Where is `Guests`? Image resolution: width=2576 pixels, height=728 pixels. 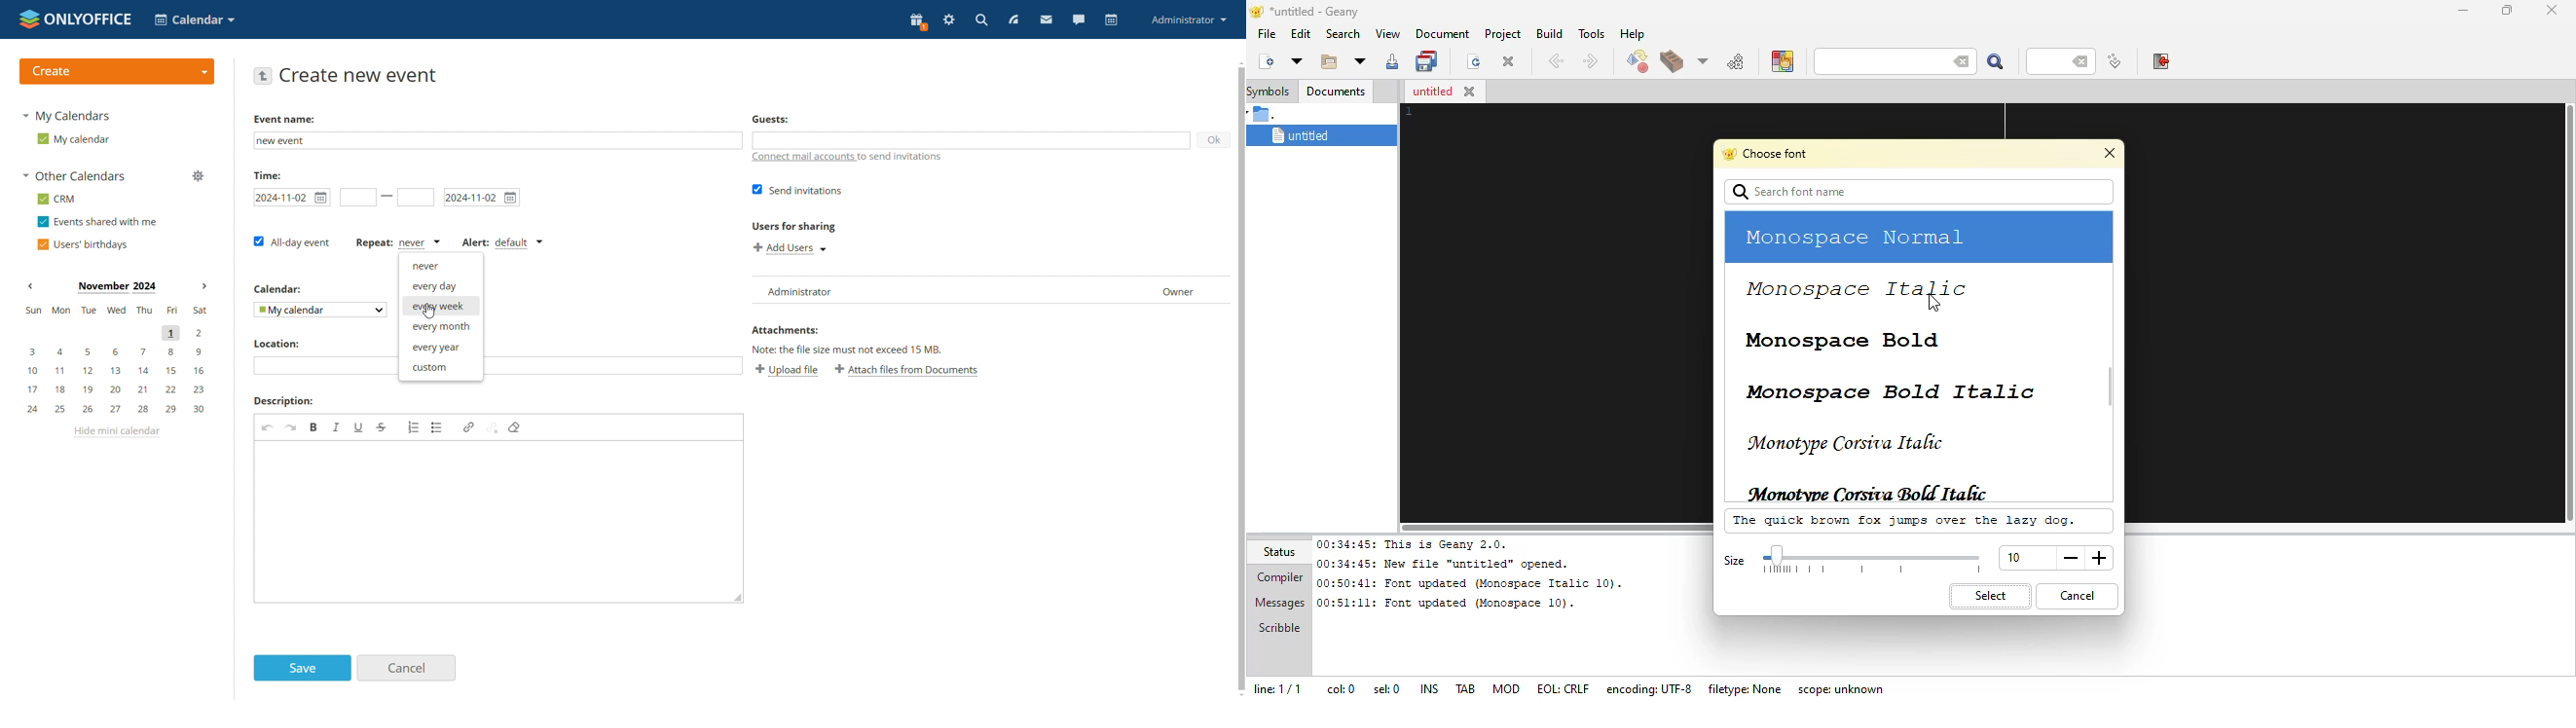
Guests is located at coordinates (770, 119).